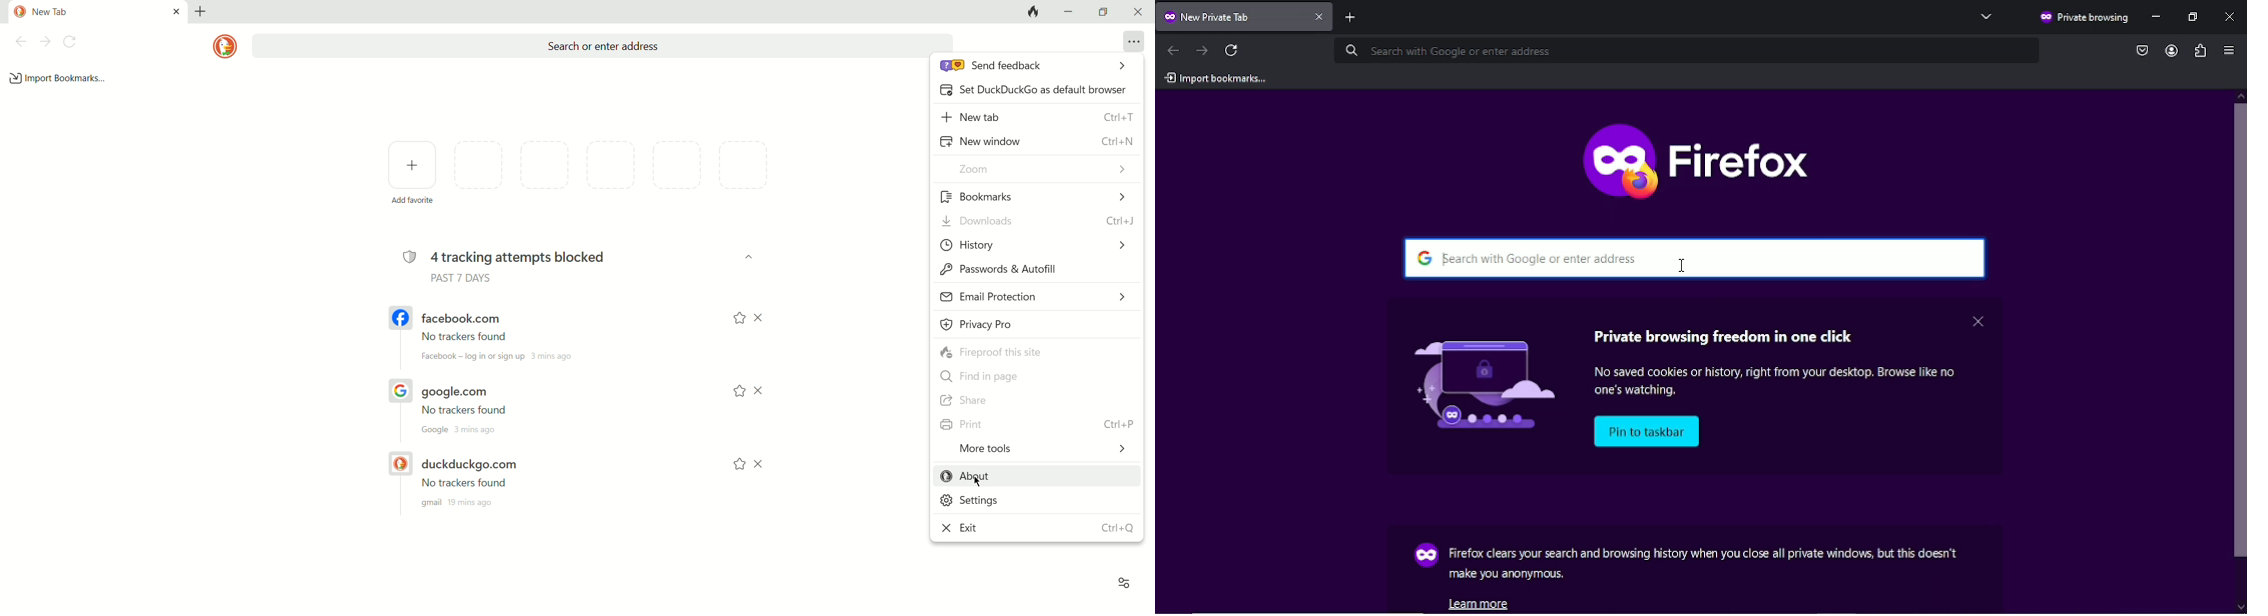  I want to click on close, so click(766, 464).